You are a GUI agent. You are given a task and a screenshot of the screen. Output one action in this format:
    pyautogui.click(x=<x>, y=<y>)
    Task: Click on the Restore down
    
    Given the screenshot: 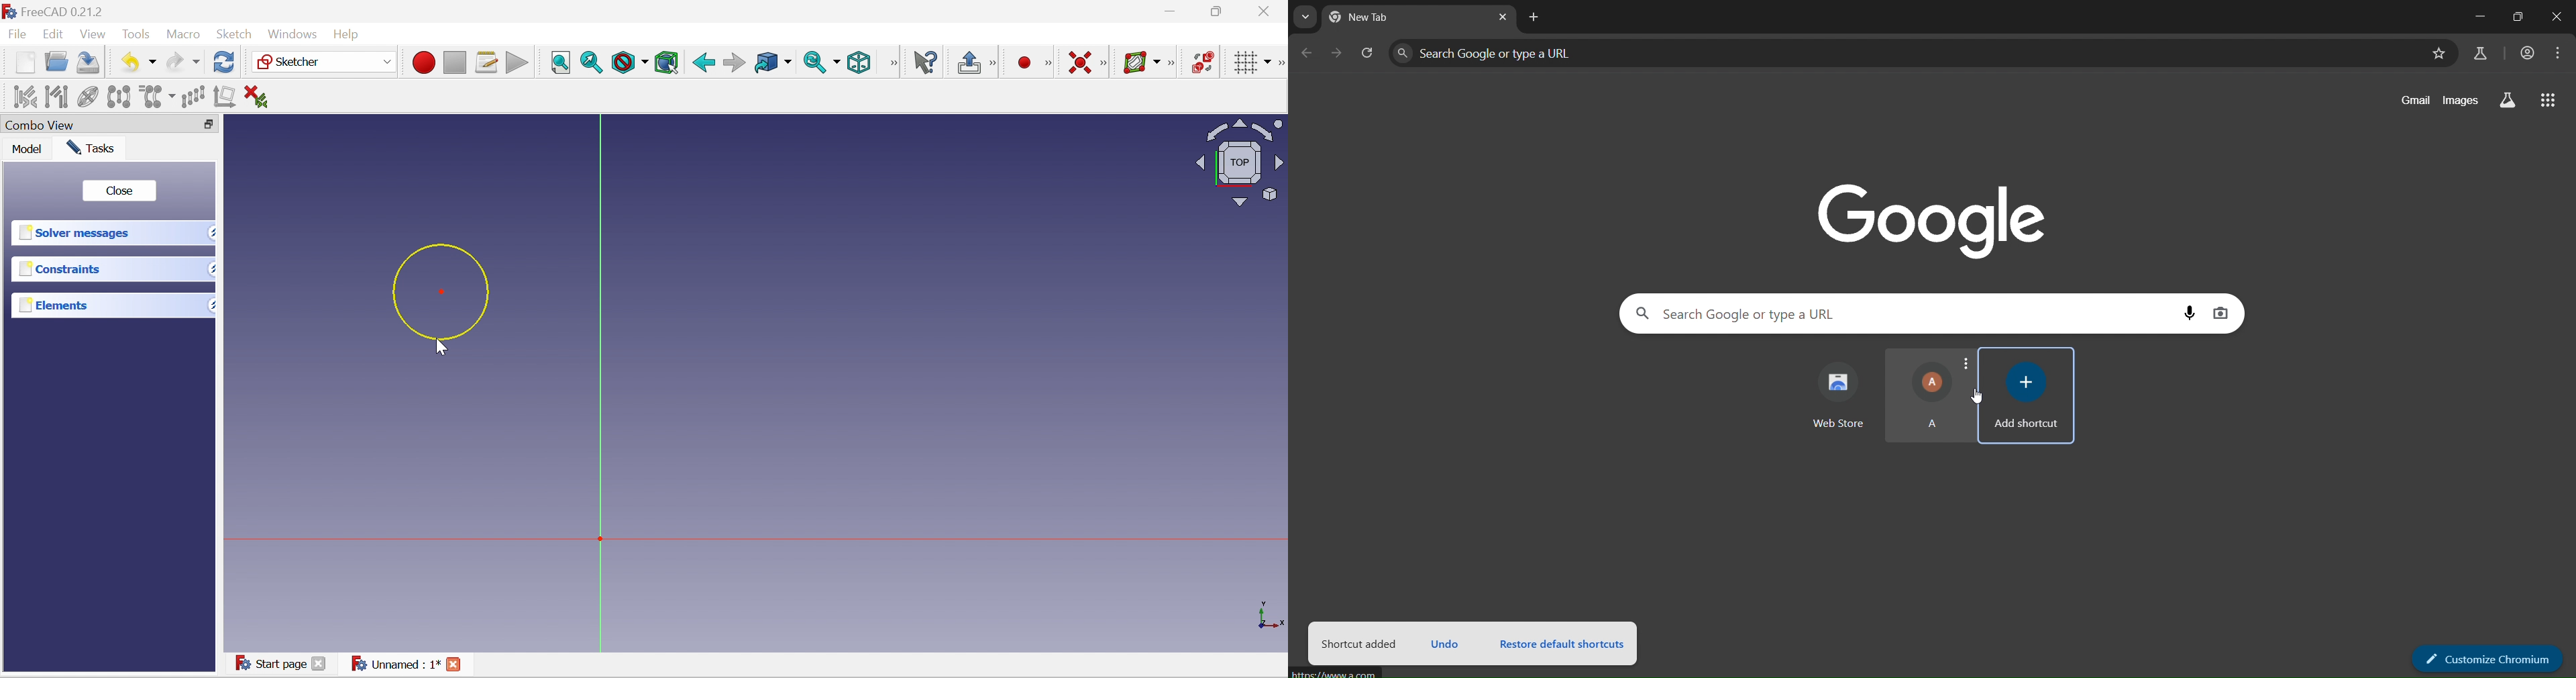 What is the action you would take?
    pyautogui.click(x=211, y=124)
    